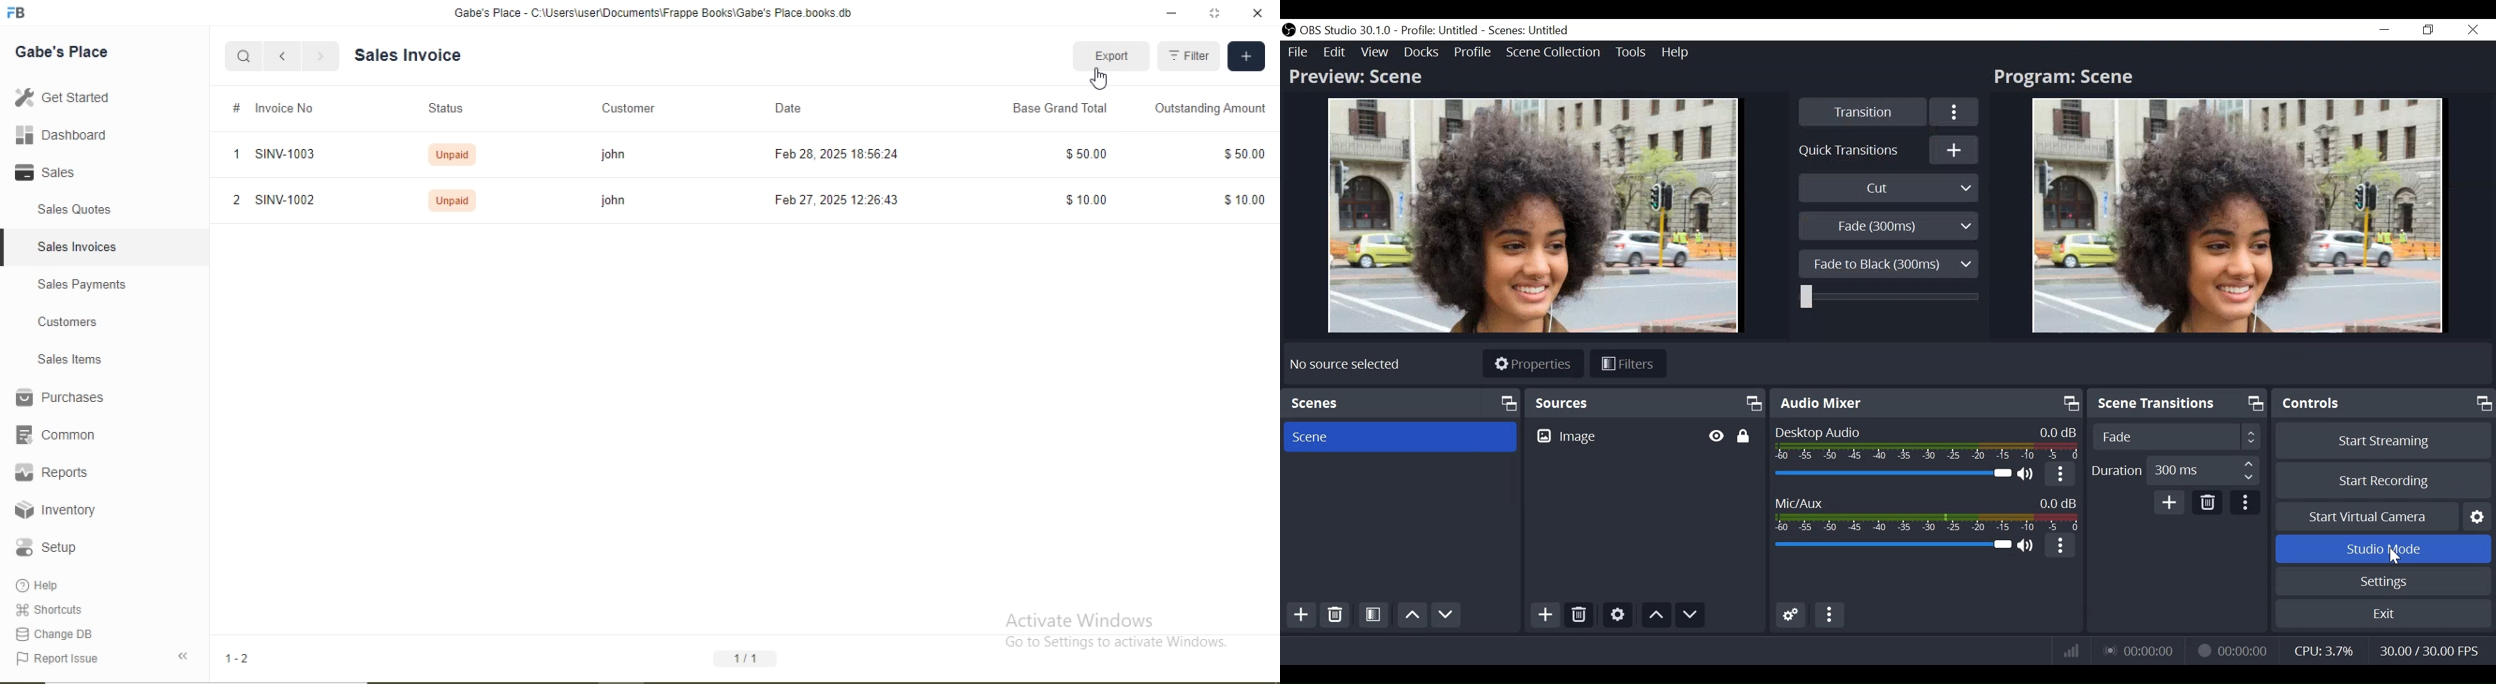 Image resolution: width=2520 pixels, height=700 pixels. What do you see at coordinates (2385, 29) in the screenshot?
I see `minimize` at bounding box center [2385, 29].